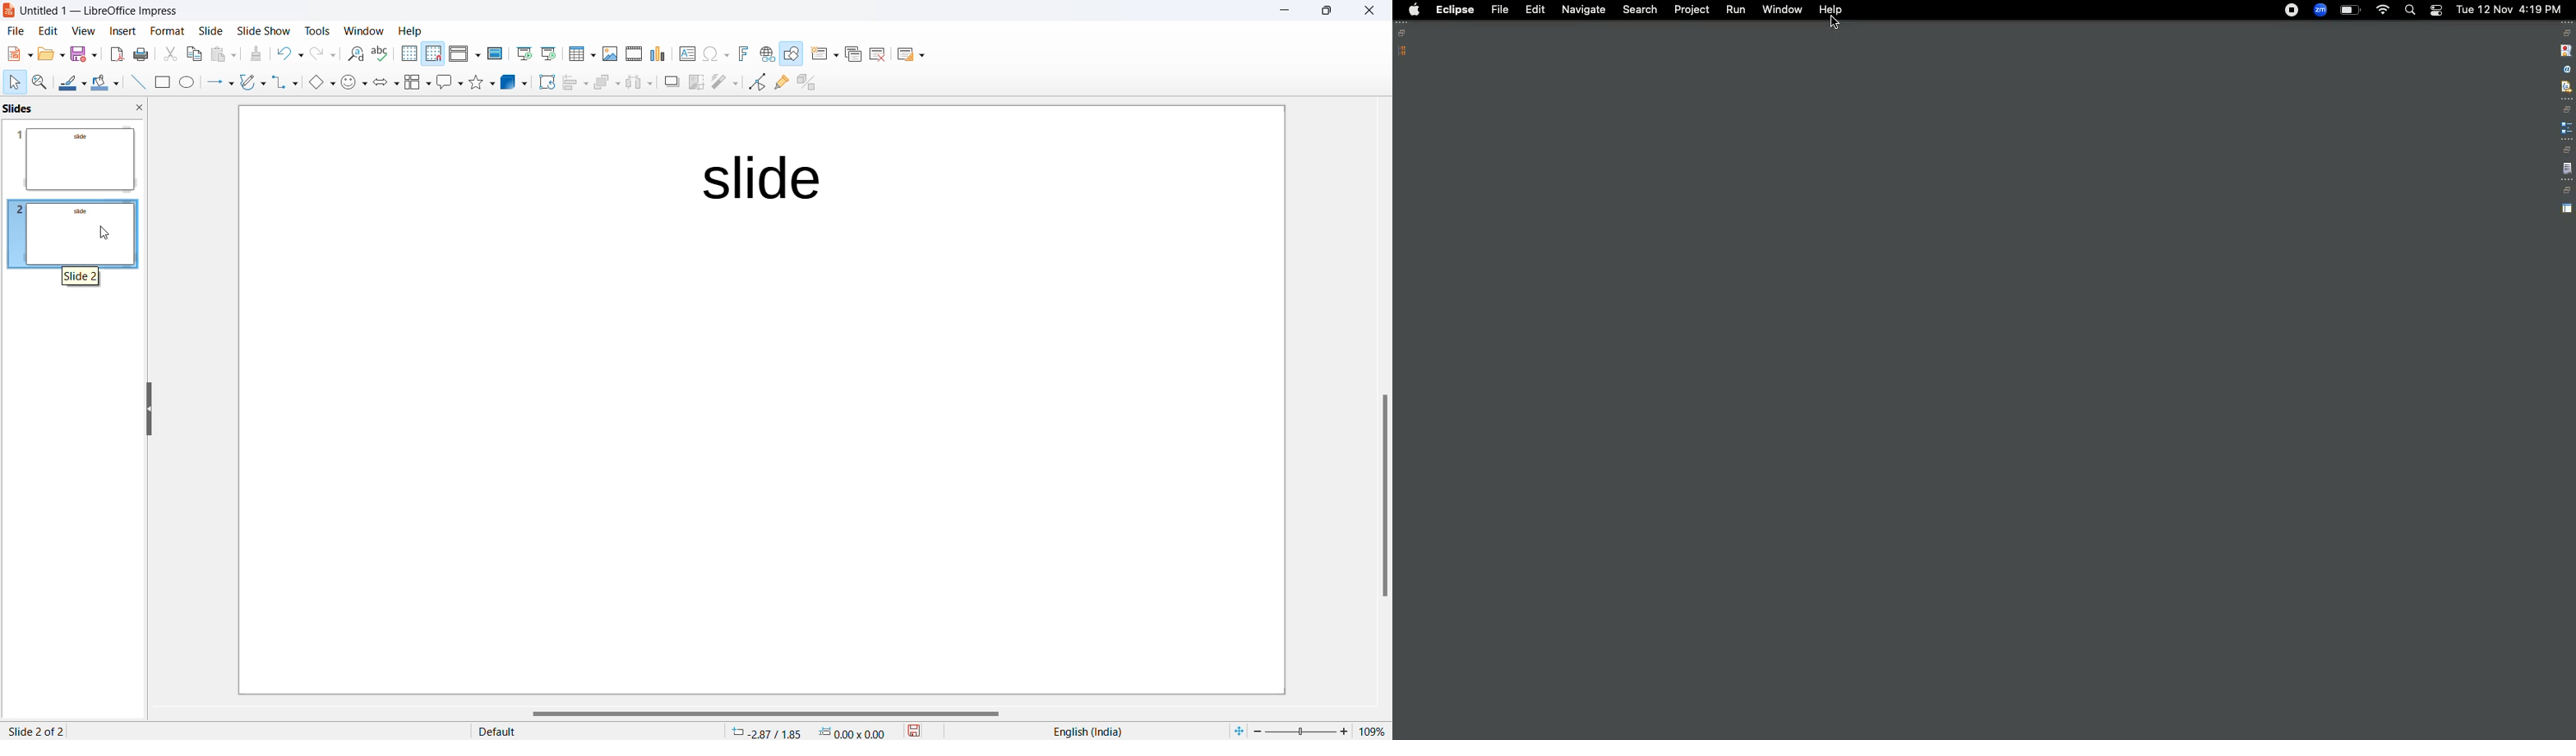 The width and height of the screenshot is (2576, 756). What do you see at coordinates (76, 157) in the screenshot?
I see `slide preview` at bounding box center [76, 157].